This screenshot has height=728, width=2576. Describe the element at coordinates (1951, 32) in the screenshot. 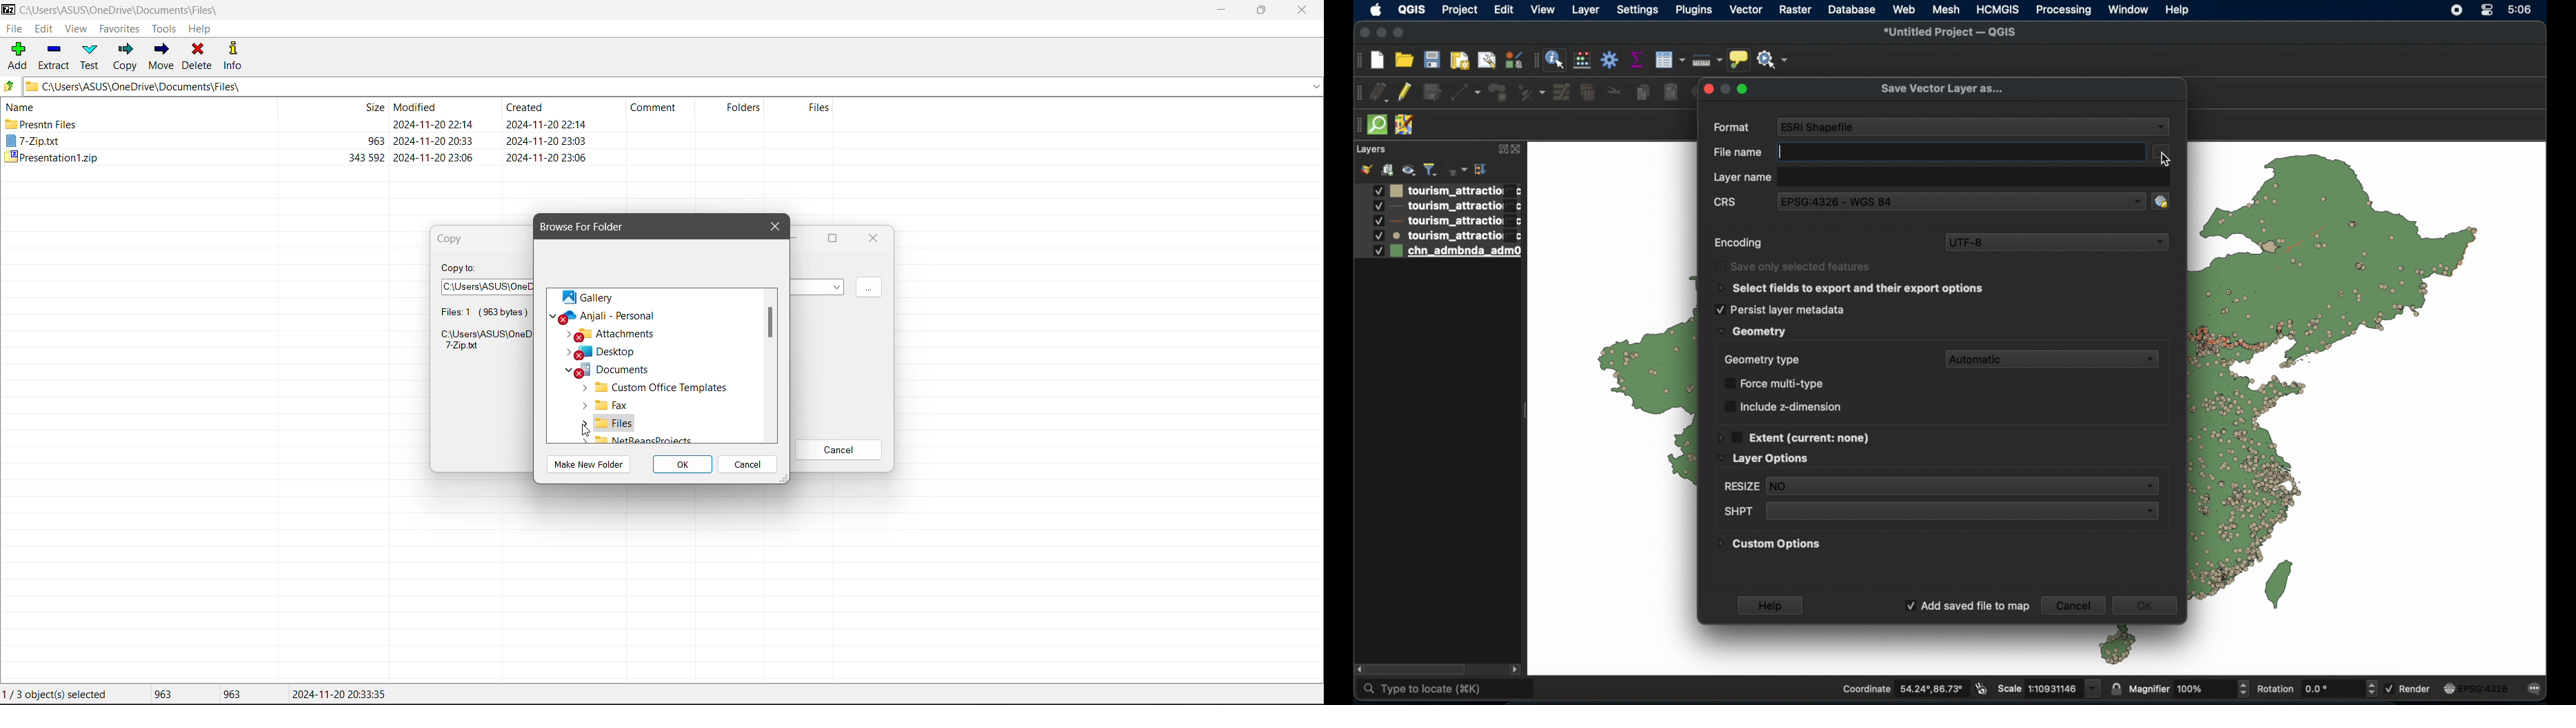

I see `untitled project - QGIS` at that location.